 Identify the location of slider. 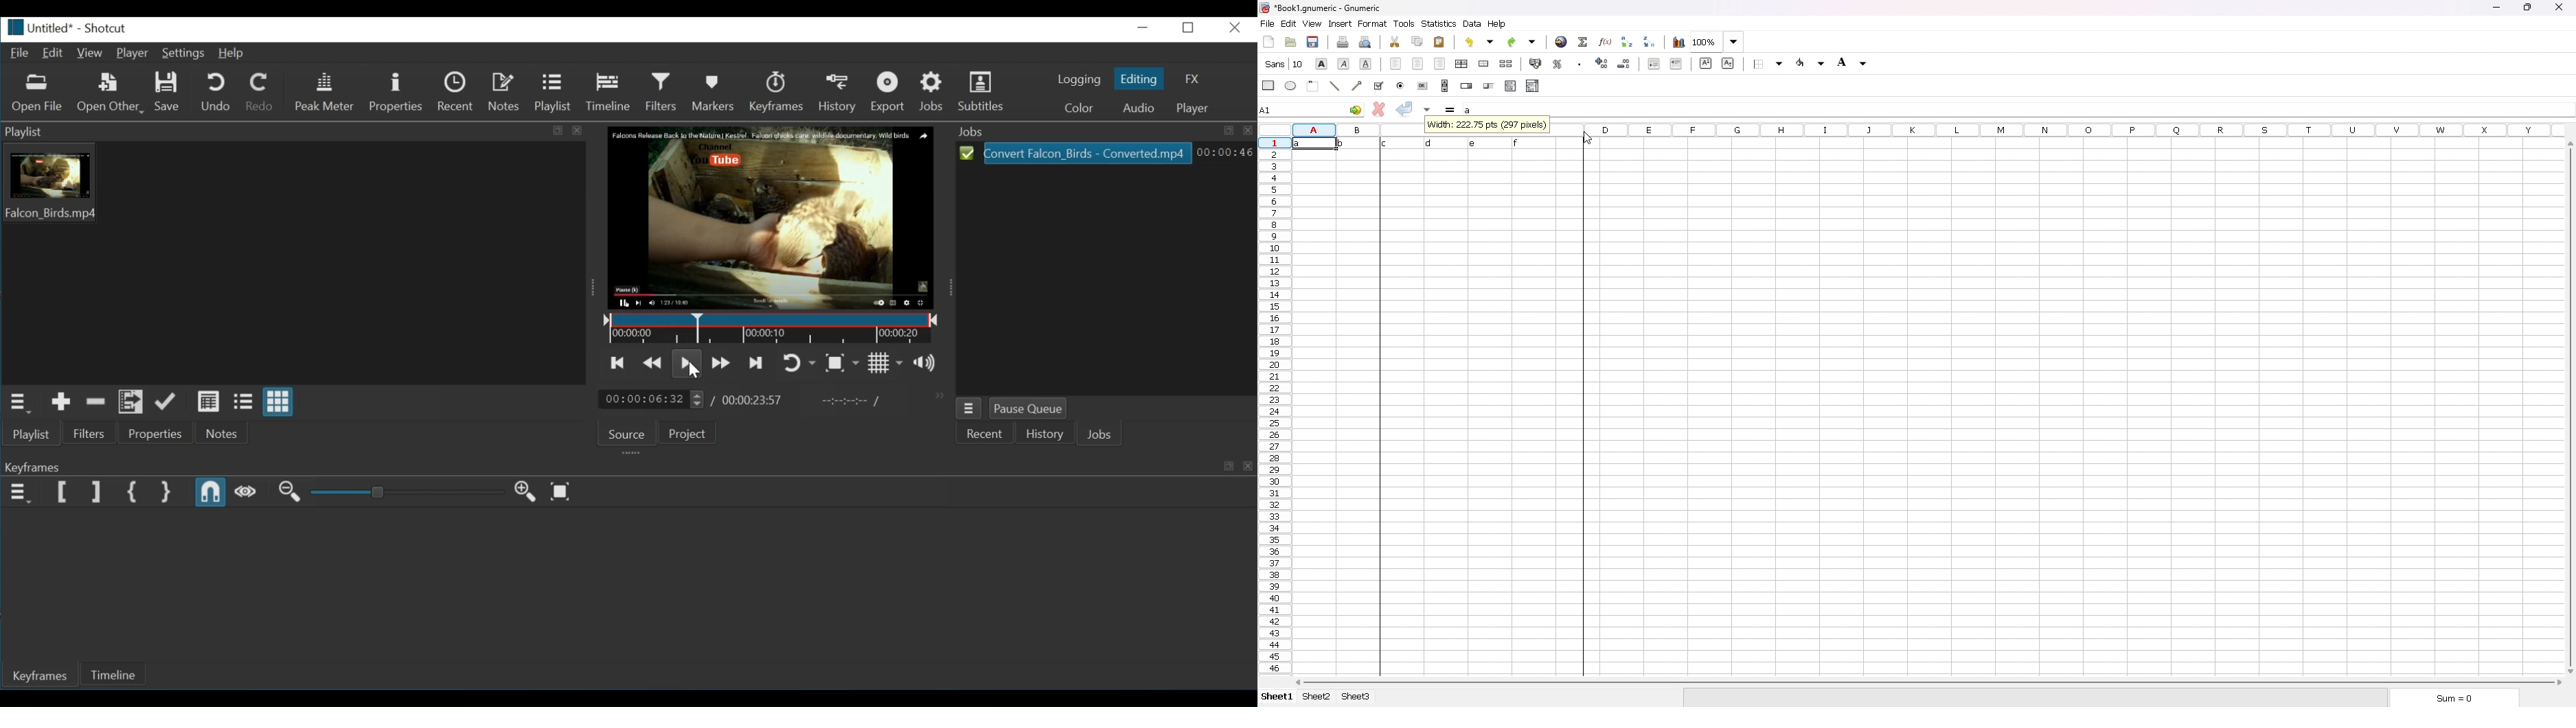
(1488, 86).